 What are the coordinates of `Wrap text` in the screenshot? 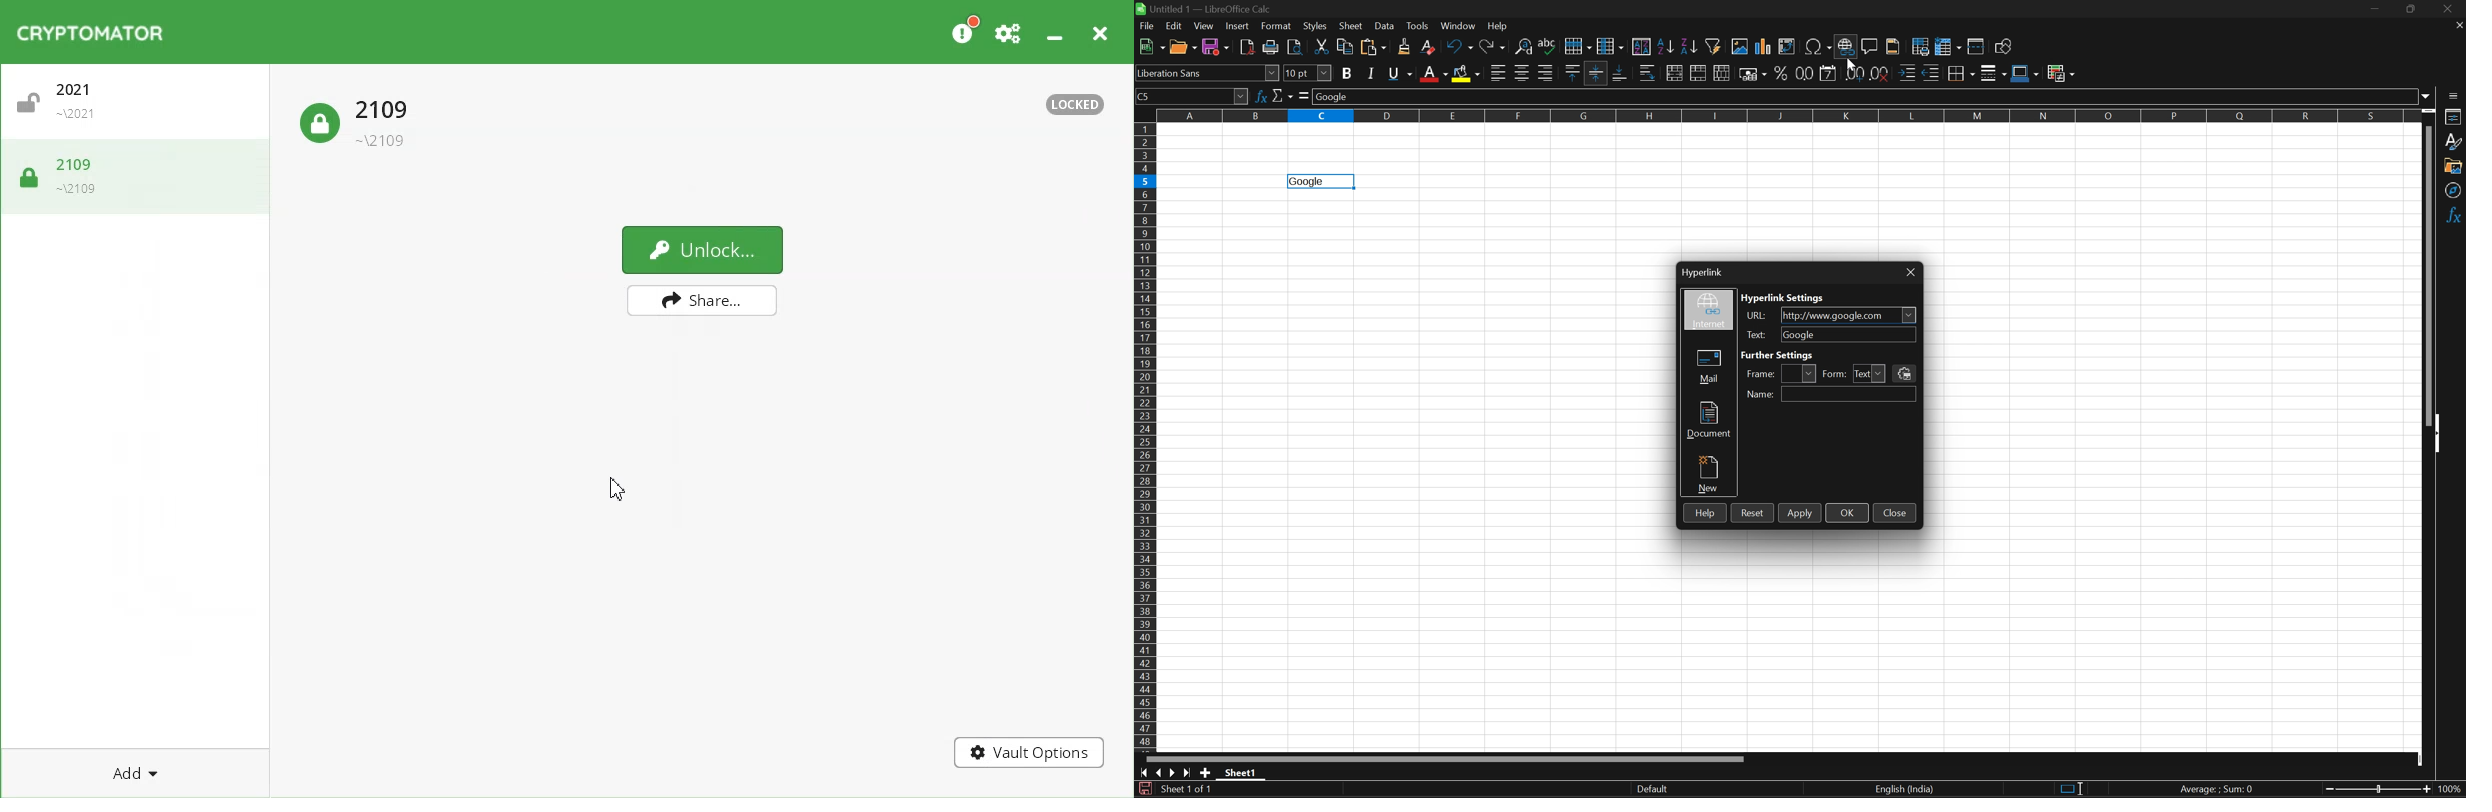 It's located at (1649, 73).